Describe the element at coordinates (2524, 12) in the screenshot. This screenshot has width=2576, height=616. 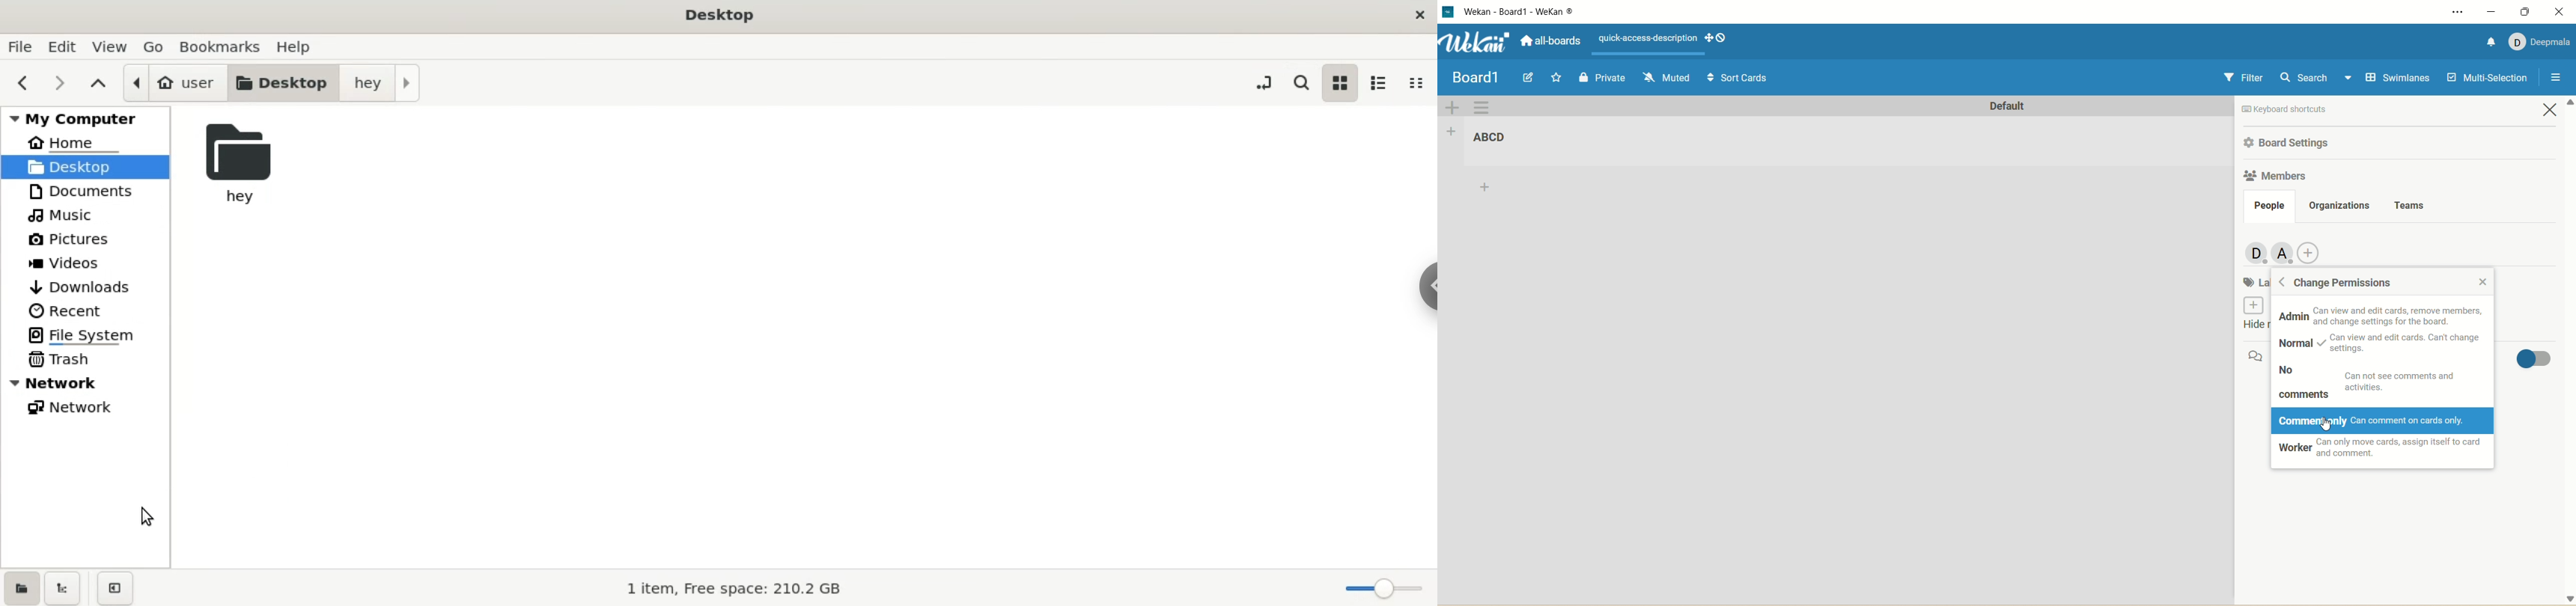
I see `maximize` at that location.